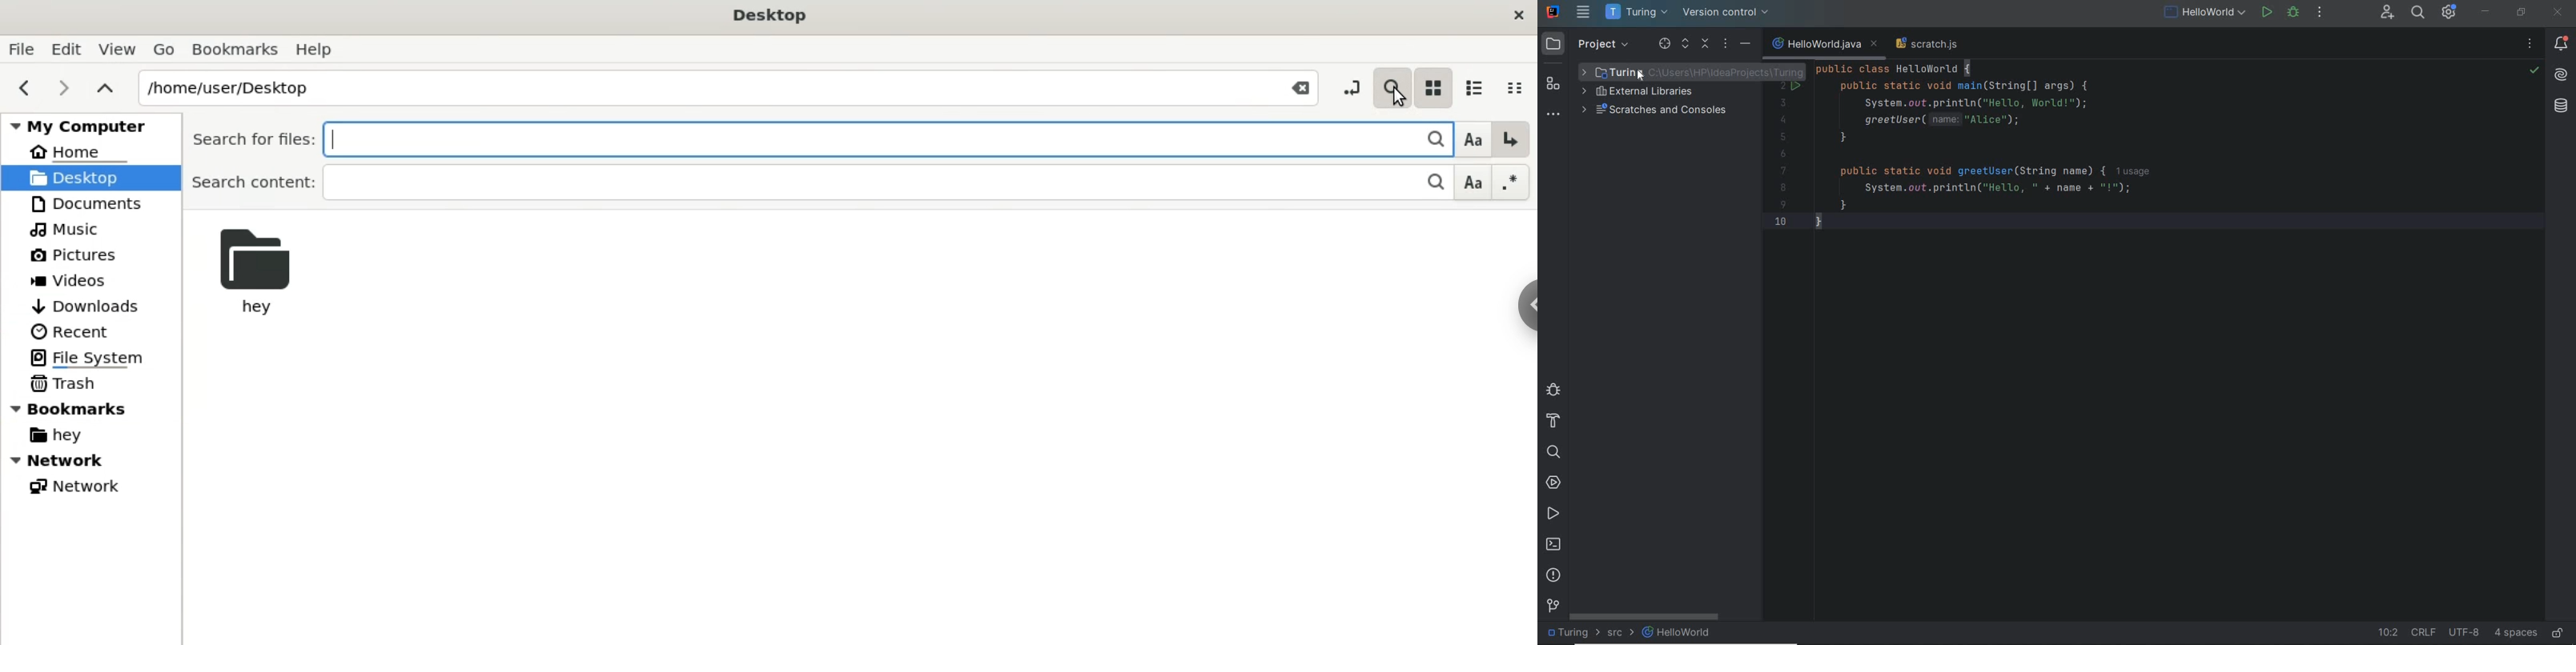 Image resolution: width=2576 pixels, height=672 pixels. What do you see at coordinates (62, 87) in the screenshot?
I see `next` at bounding box center [62, 87].